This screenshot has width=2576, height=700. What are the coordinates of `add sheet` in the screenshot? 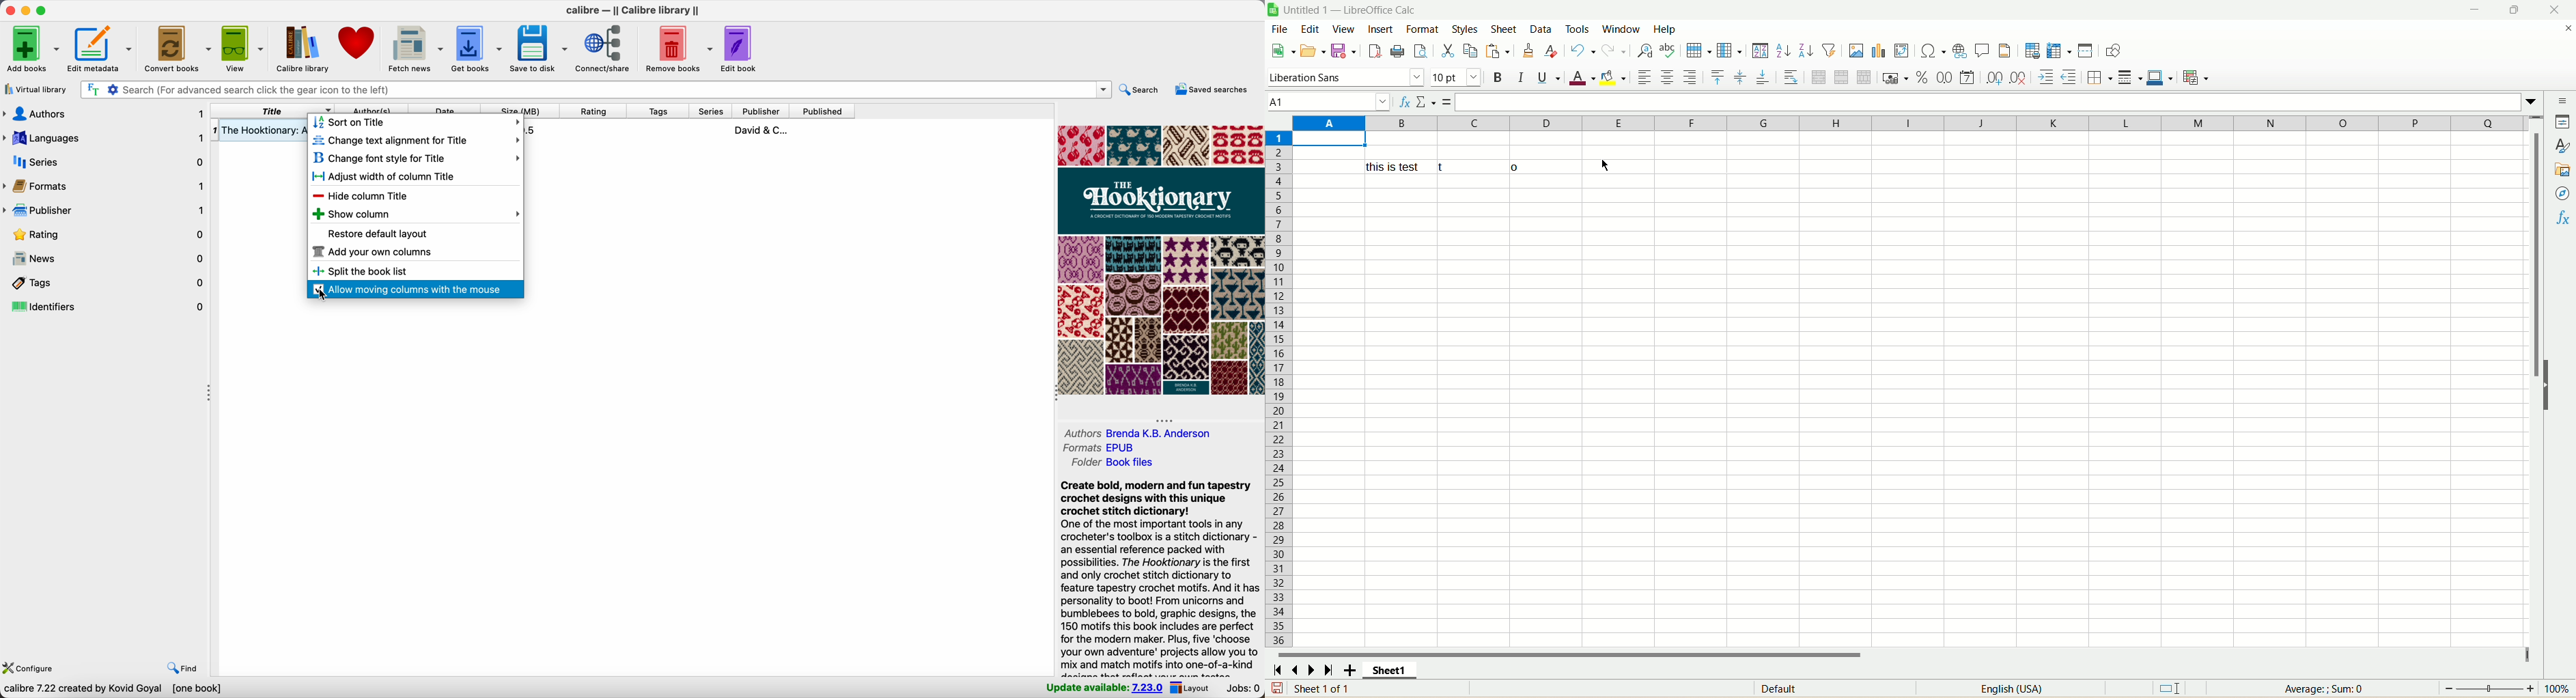 It's located at (1353, 668).